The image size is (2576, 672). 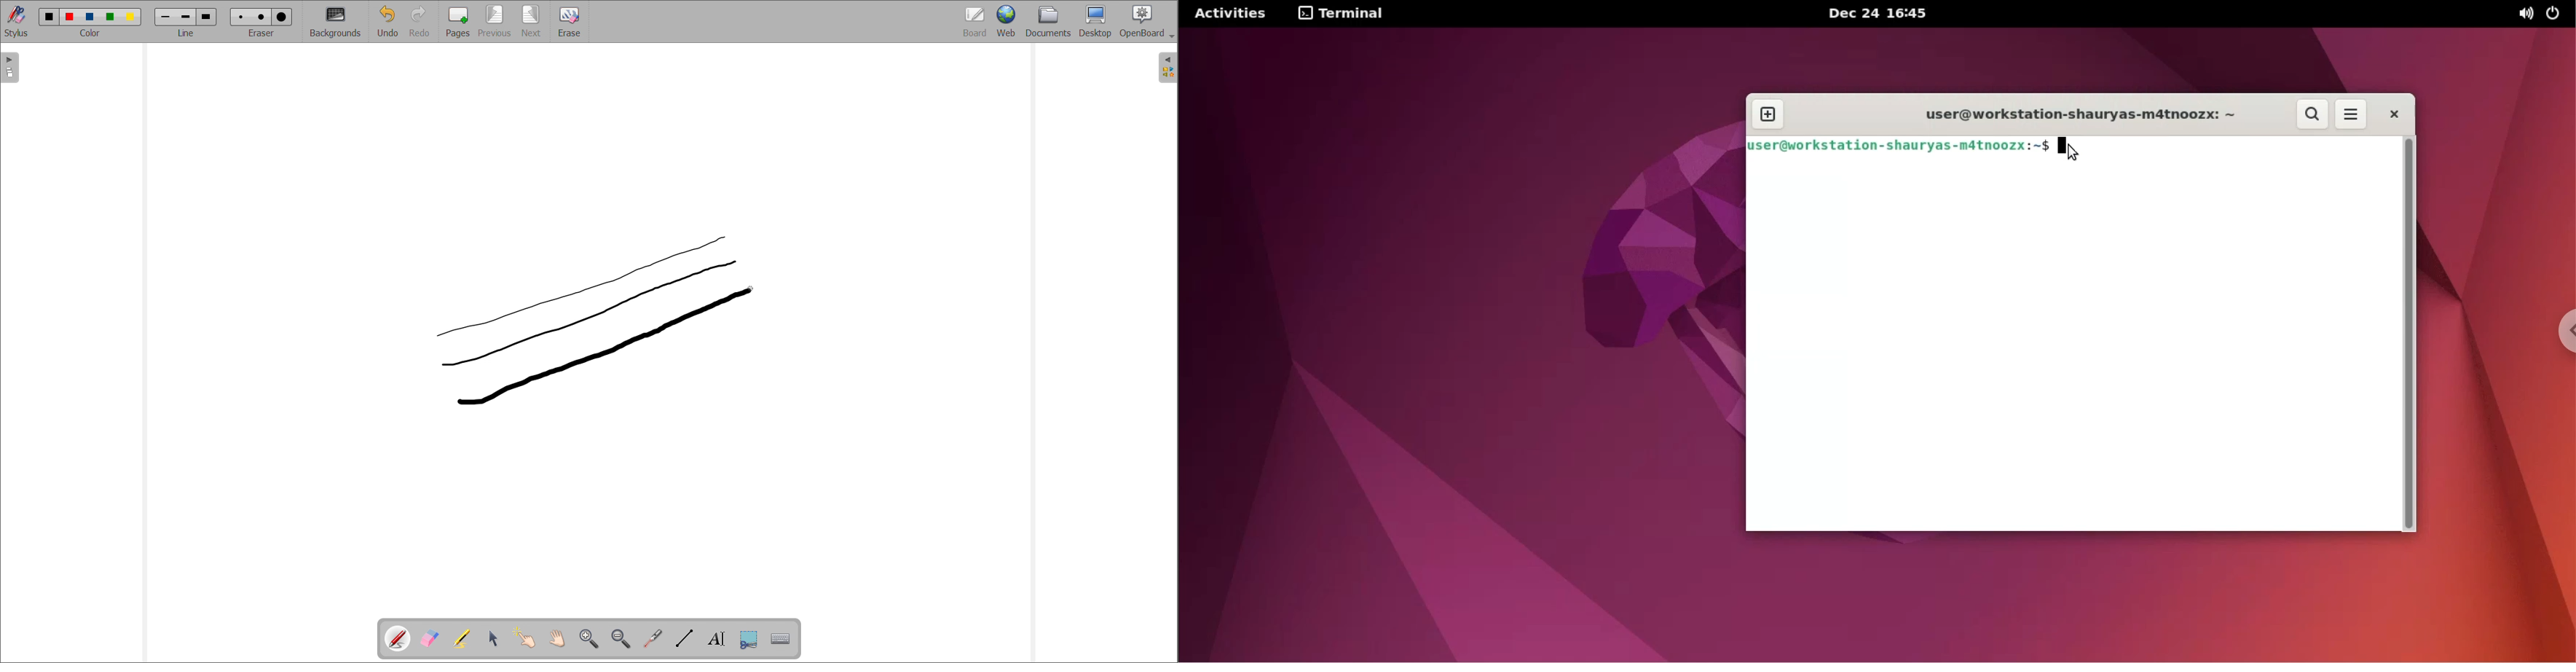 What do you see at coordinates (167, 18) in the screenshot?
I see `line width size` at bounding box center [167, 18].